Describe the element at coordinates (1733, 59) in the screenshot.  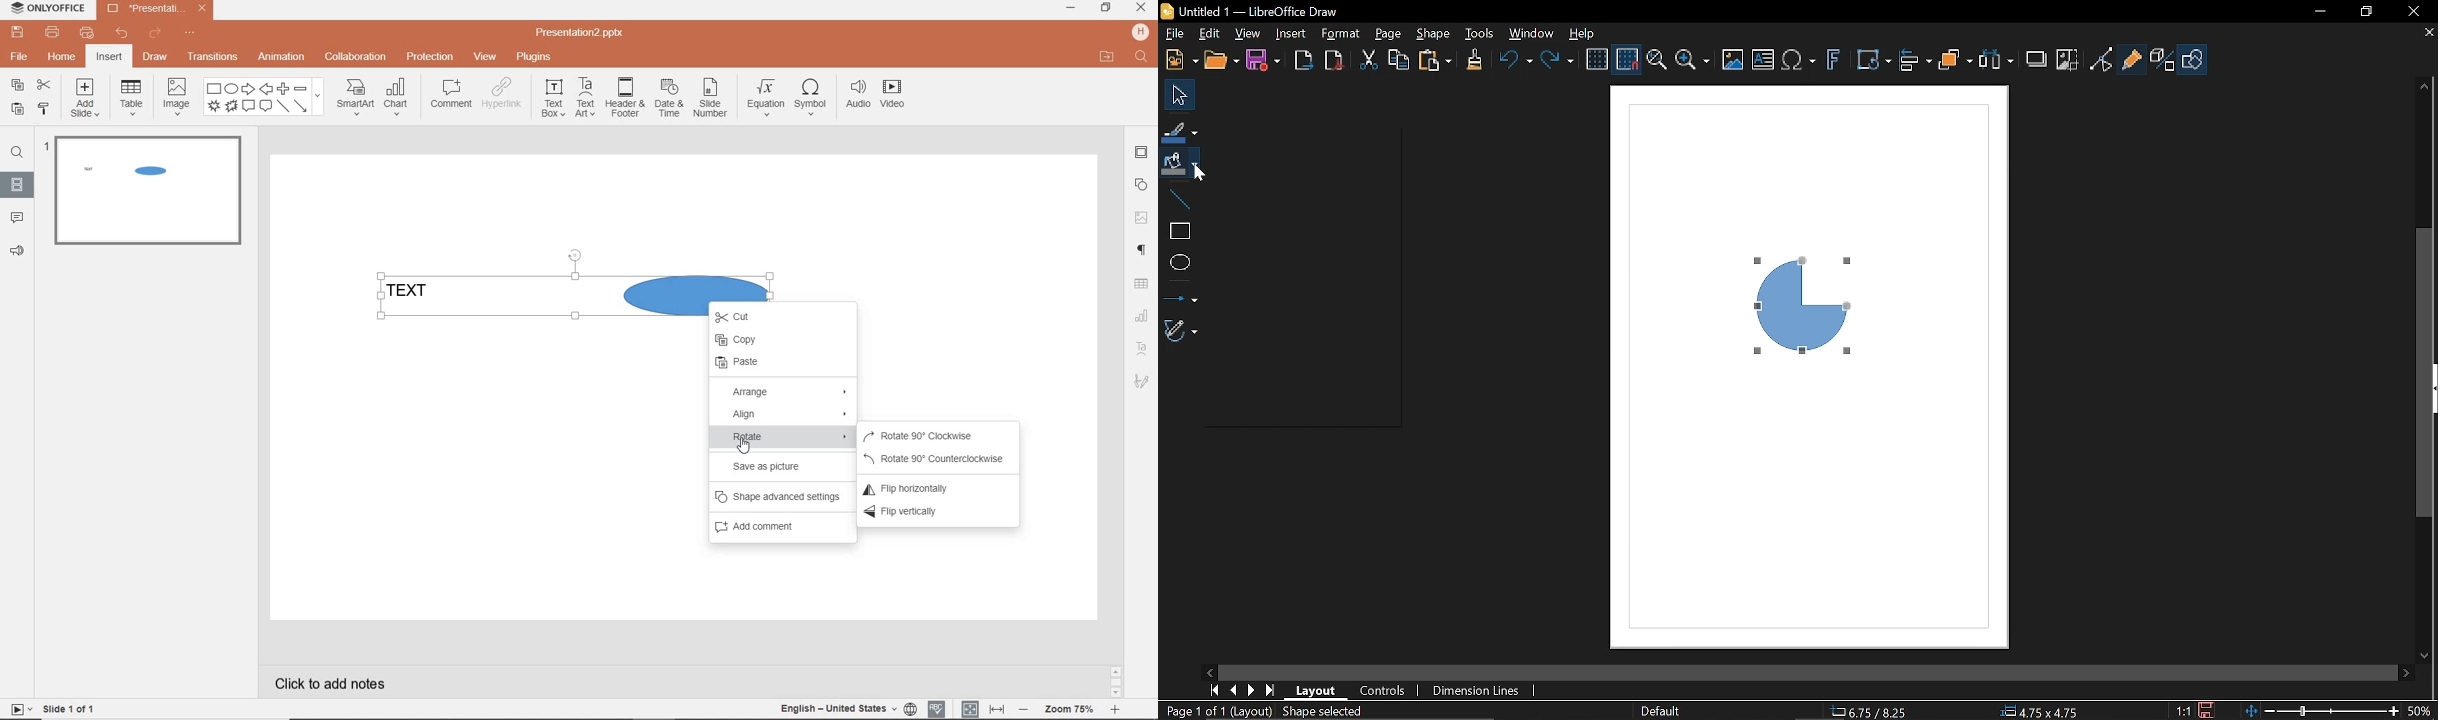
I see `Insert image` at that location.